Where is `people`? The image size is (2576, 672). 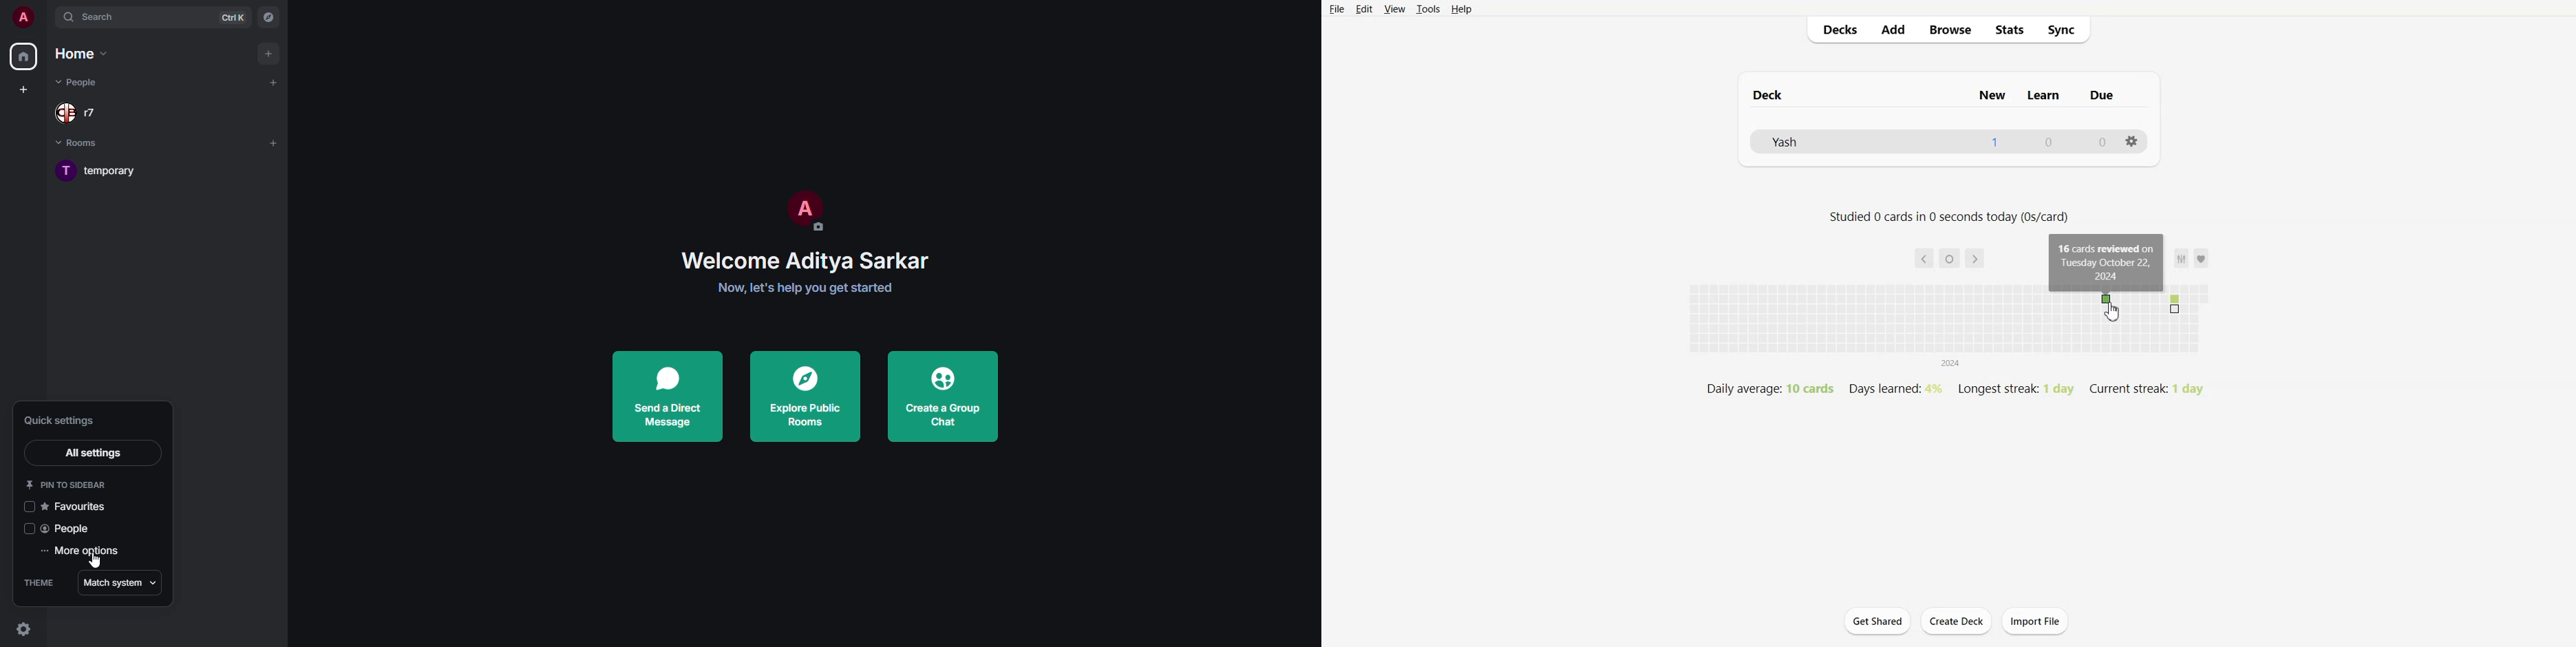 people is located at coordinates (84, 83).